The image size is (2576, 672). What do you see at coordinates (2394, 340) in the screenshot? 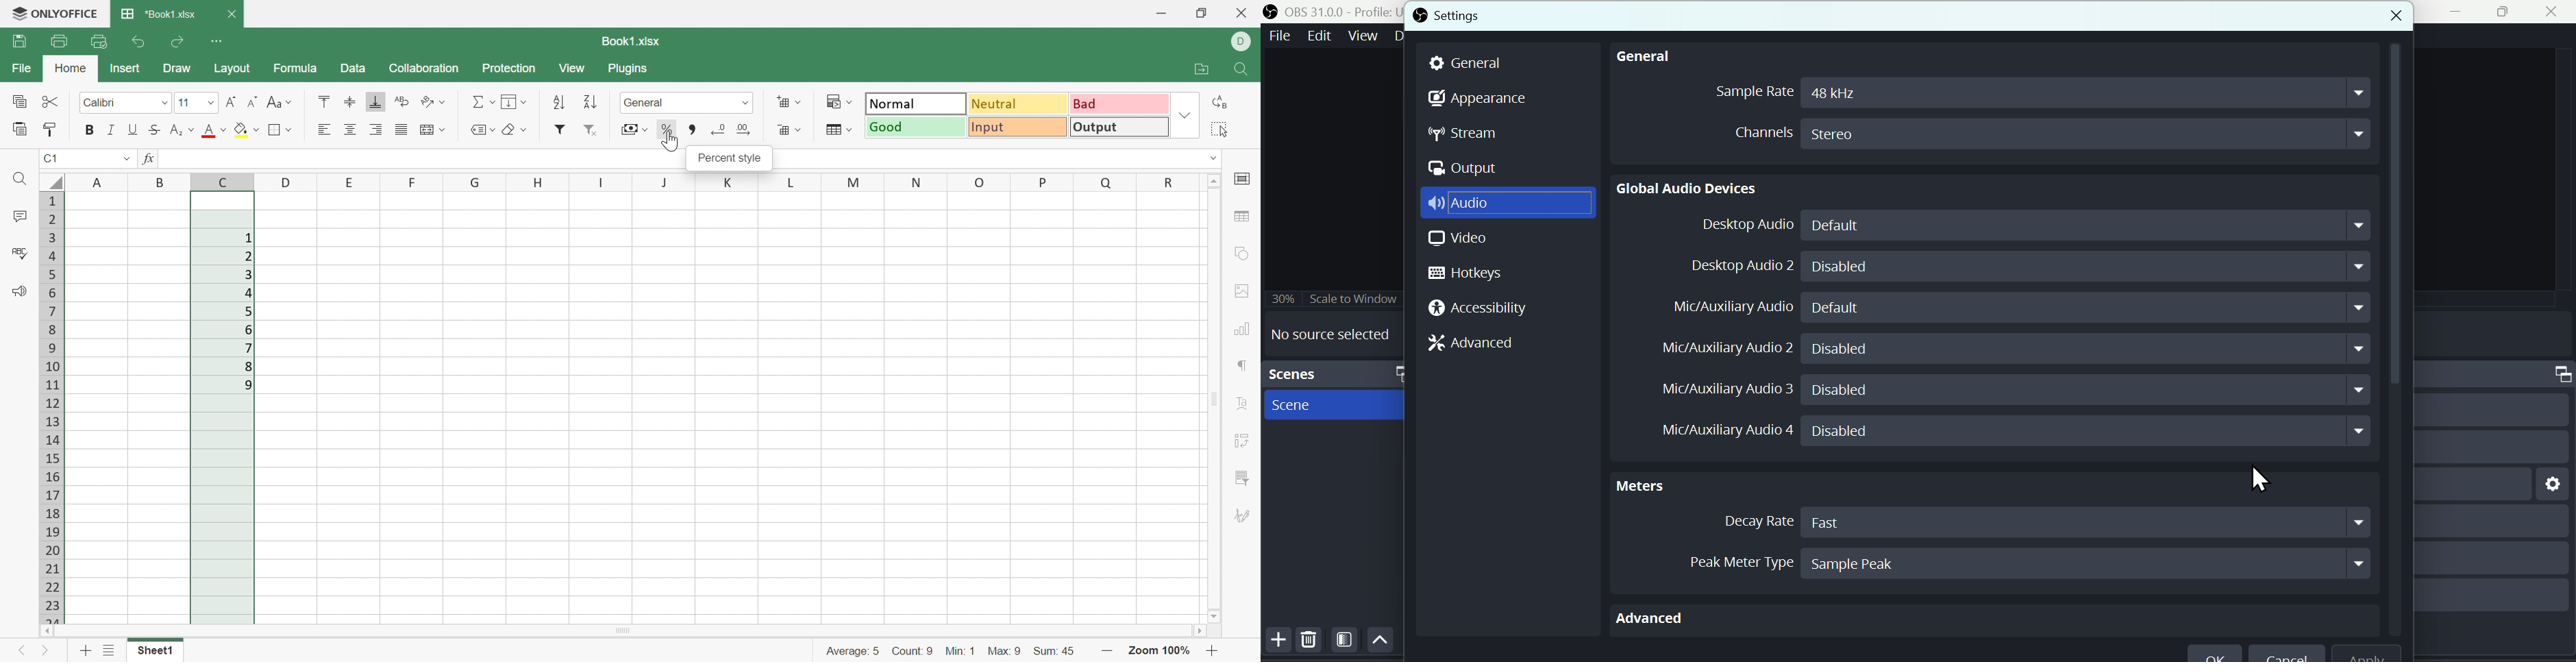
I see `vertical scrollbar` at bounding box center [2394, 340].